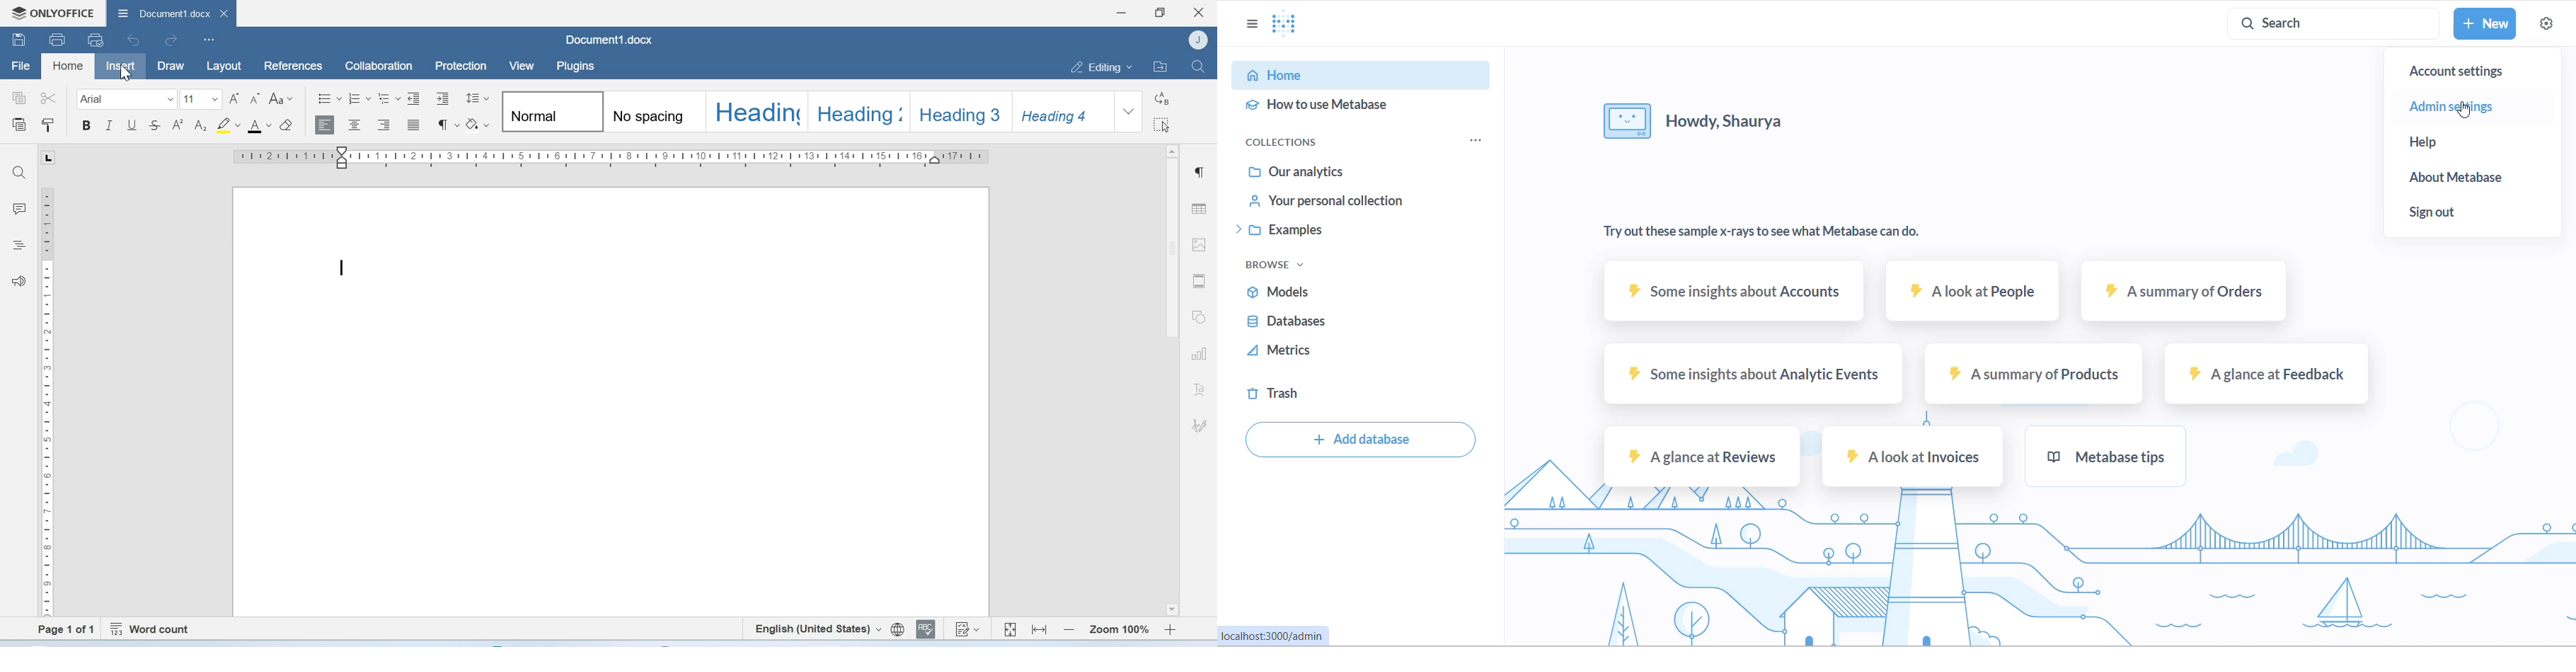 This screenshot has width=2576, height=672. Describe the element at coordinates (228, 127) in the screenshot. I see `Highlight color` at that location.